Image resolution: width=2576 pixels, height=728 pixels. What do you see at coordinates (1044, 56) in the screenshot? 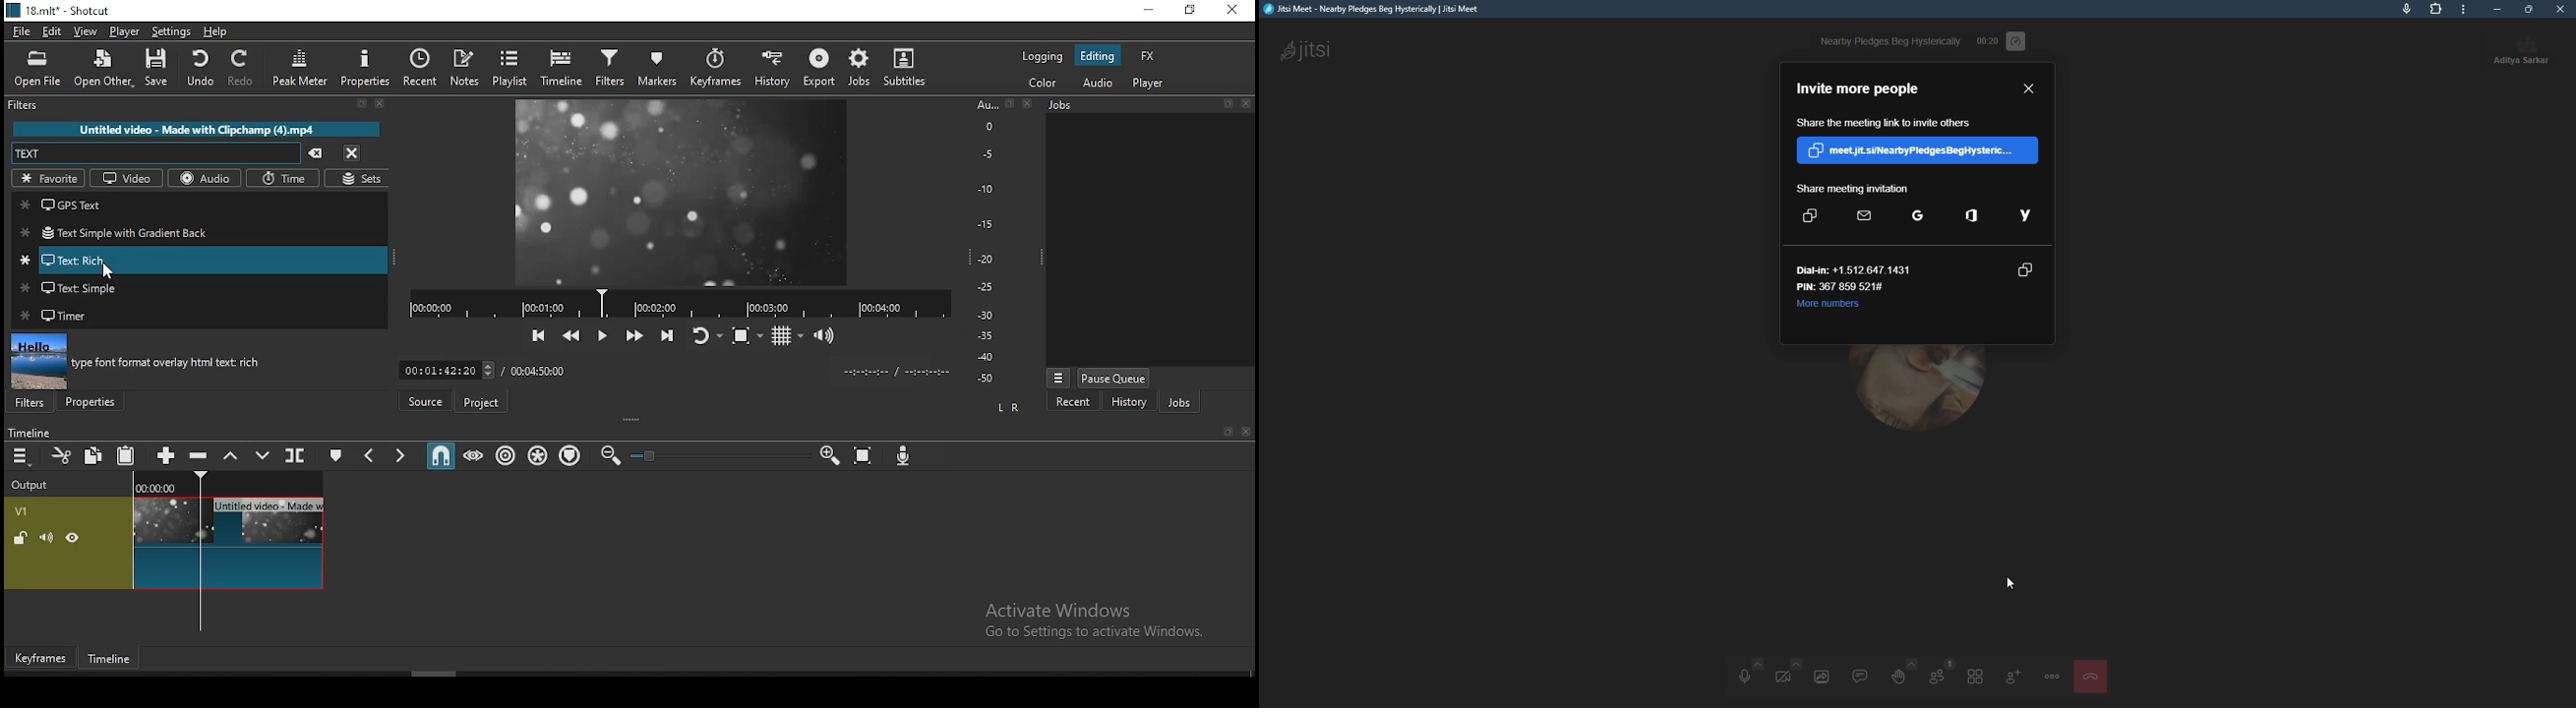
I see `logging` at bounding box center [1044, 56].